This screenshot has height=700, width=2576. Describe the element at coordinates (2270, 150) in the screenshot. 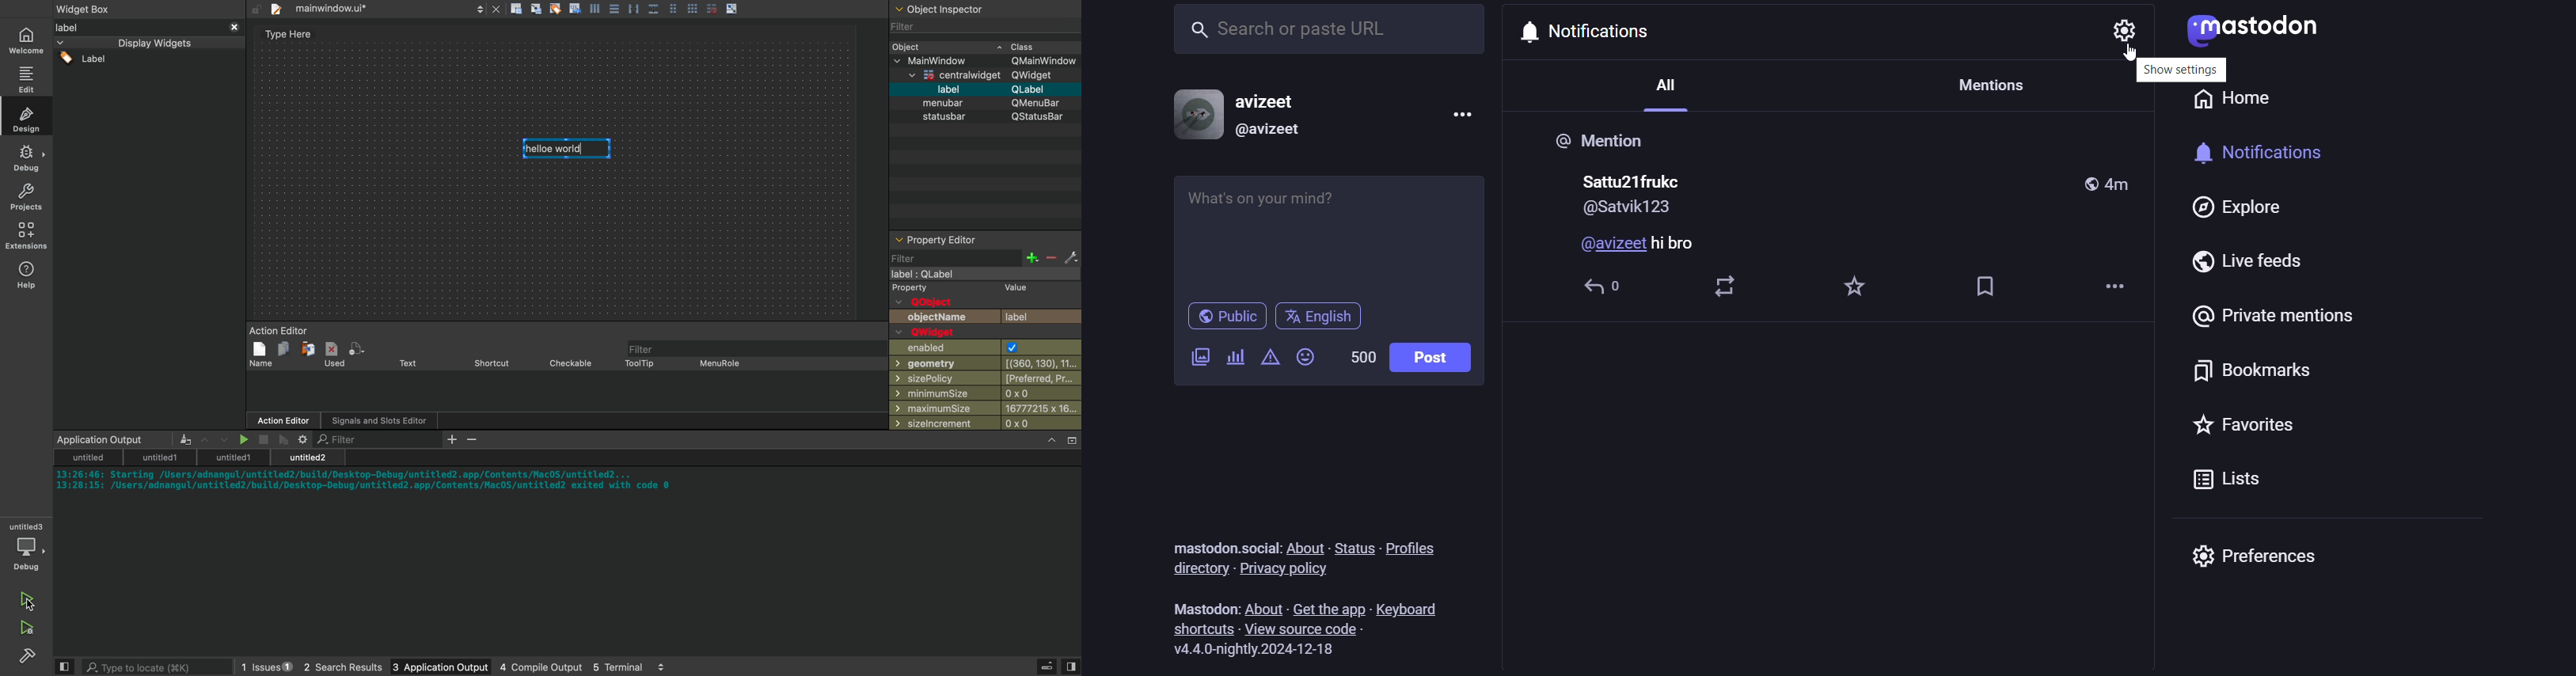

I see `notification` at that location.